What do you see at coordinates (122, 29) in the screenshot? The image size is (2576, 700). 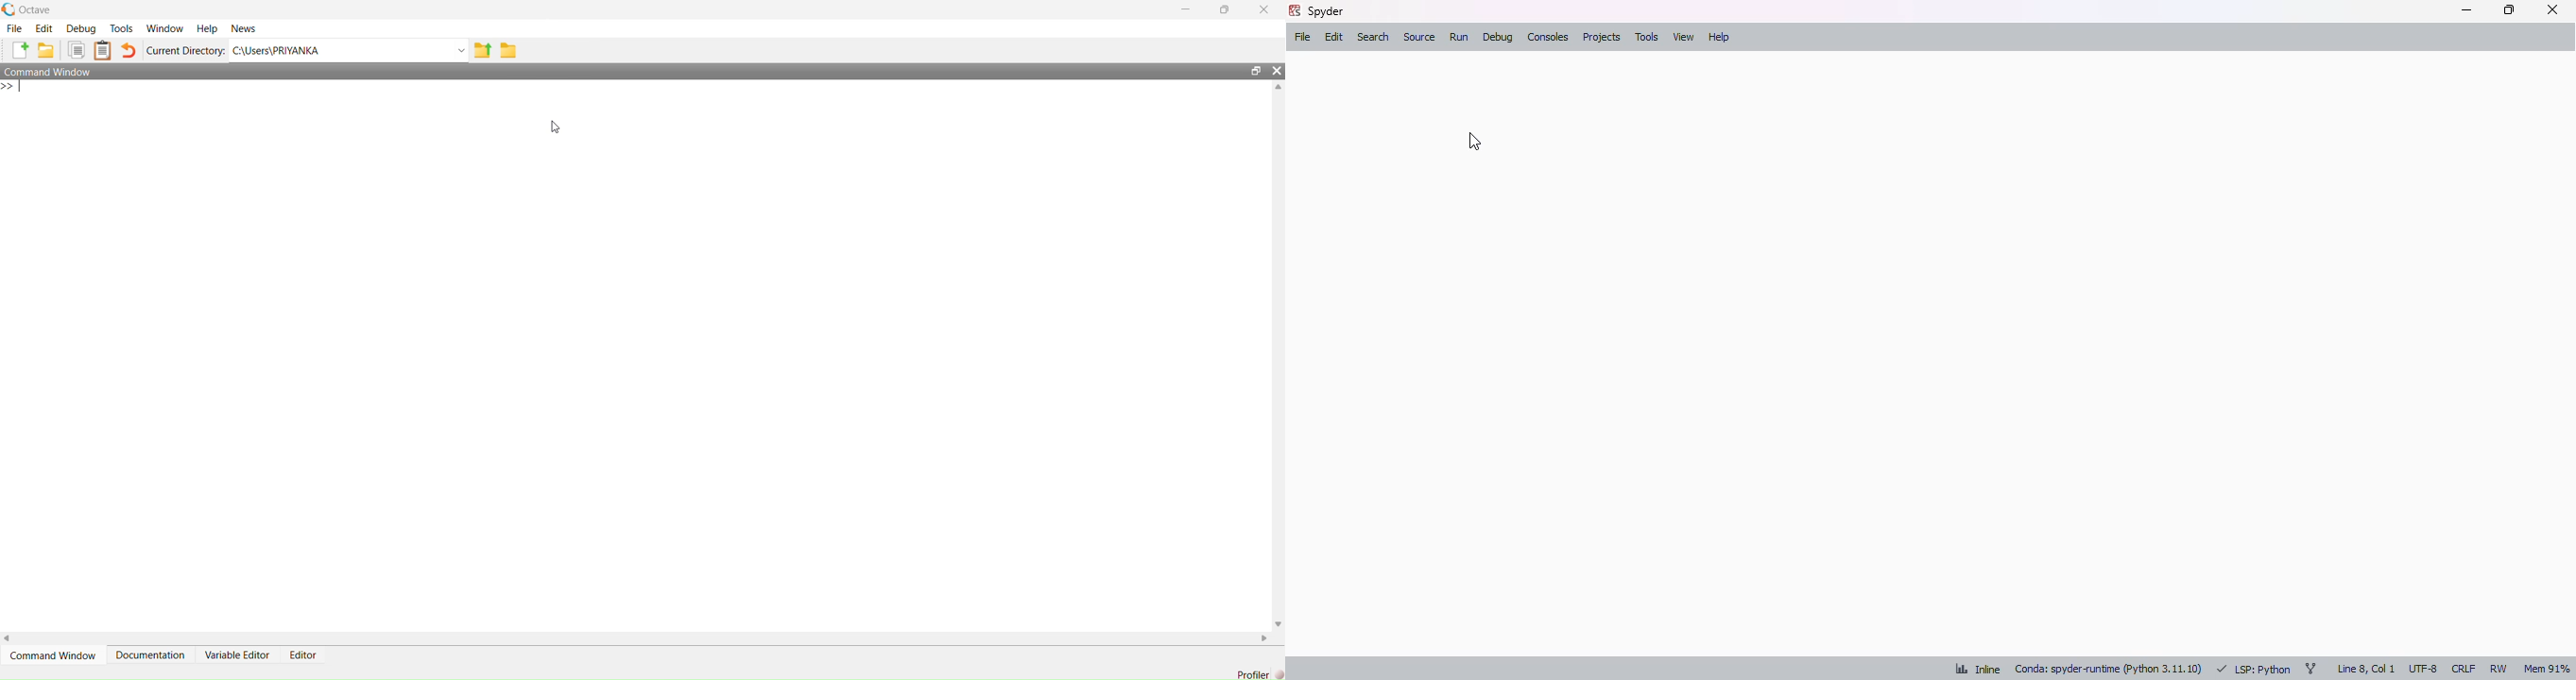 I see `Tools` at bounding box center [122, 29].